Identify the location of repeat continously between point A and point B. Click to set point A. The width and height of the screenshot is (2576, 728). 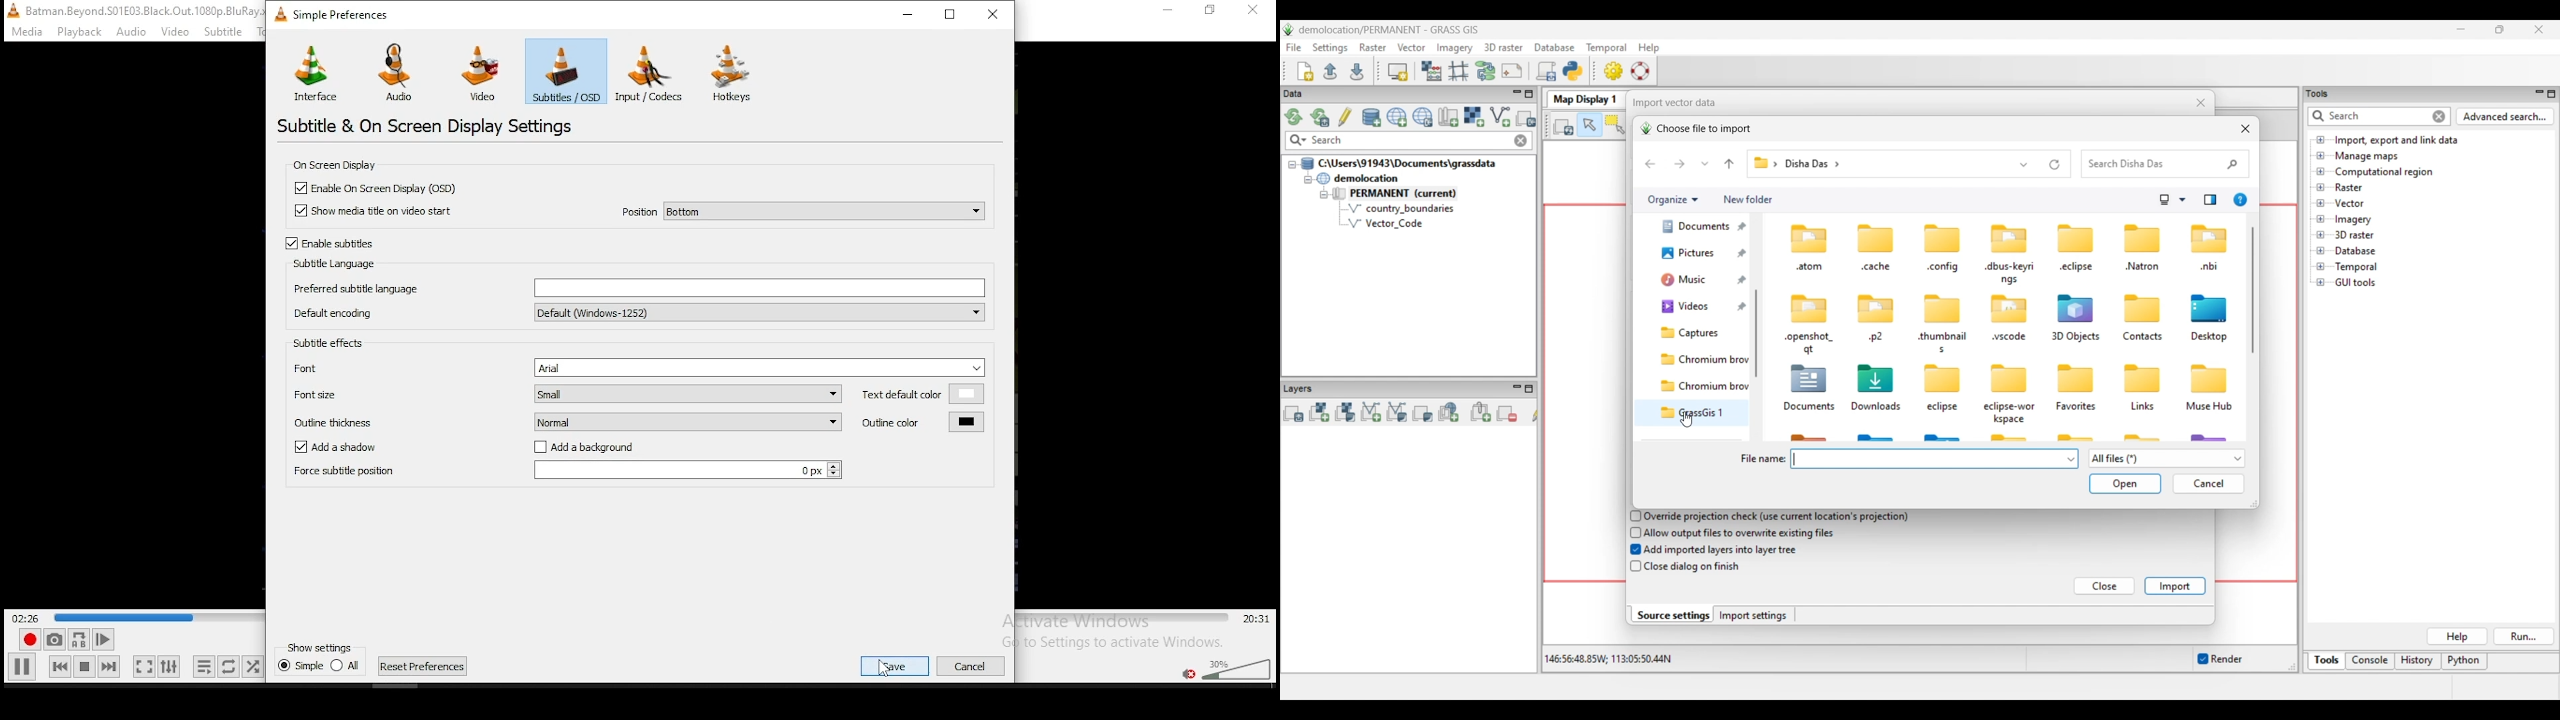
(77, 639).